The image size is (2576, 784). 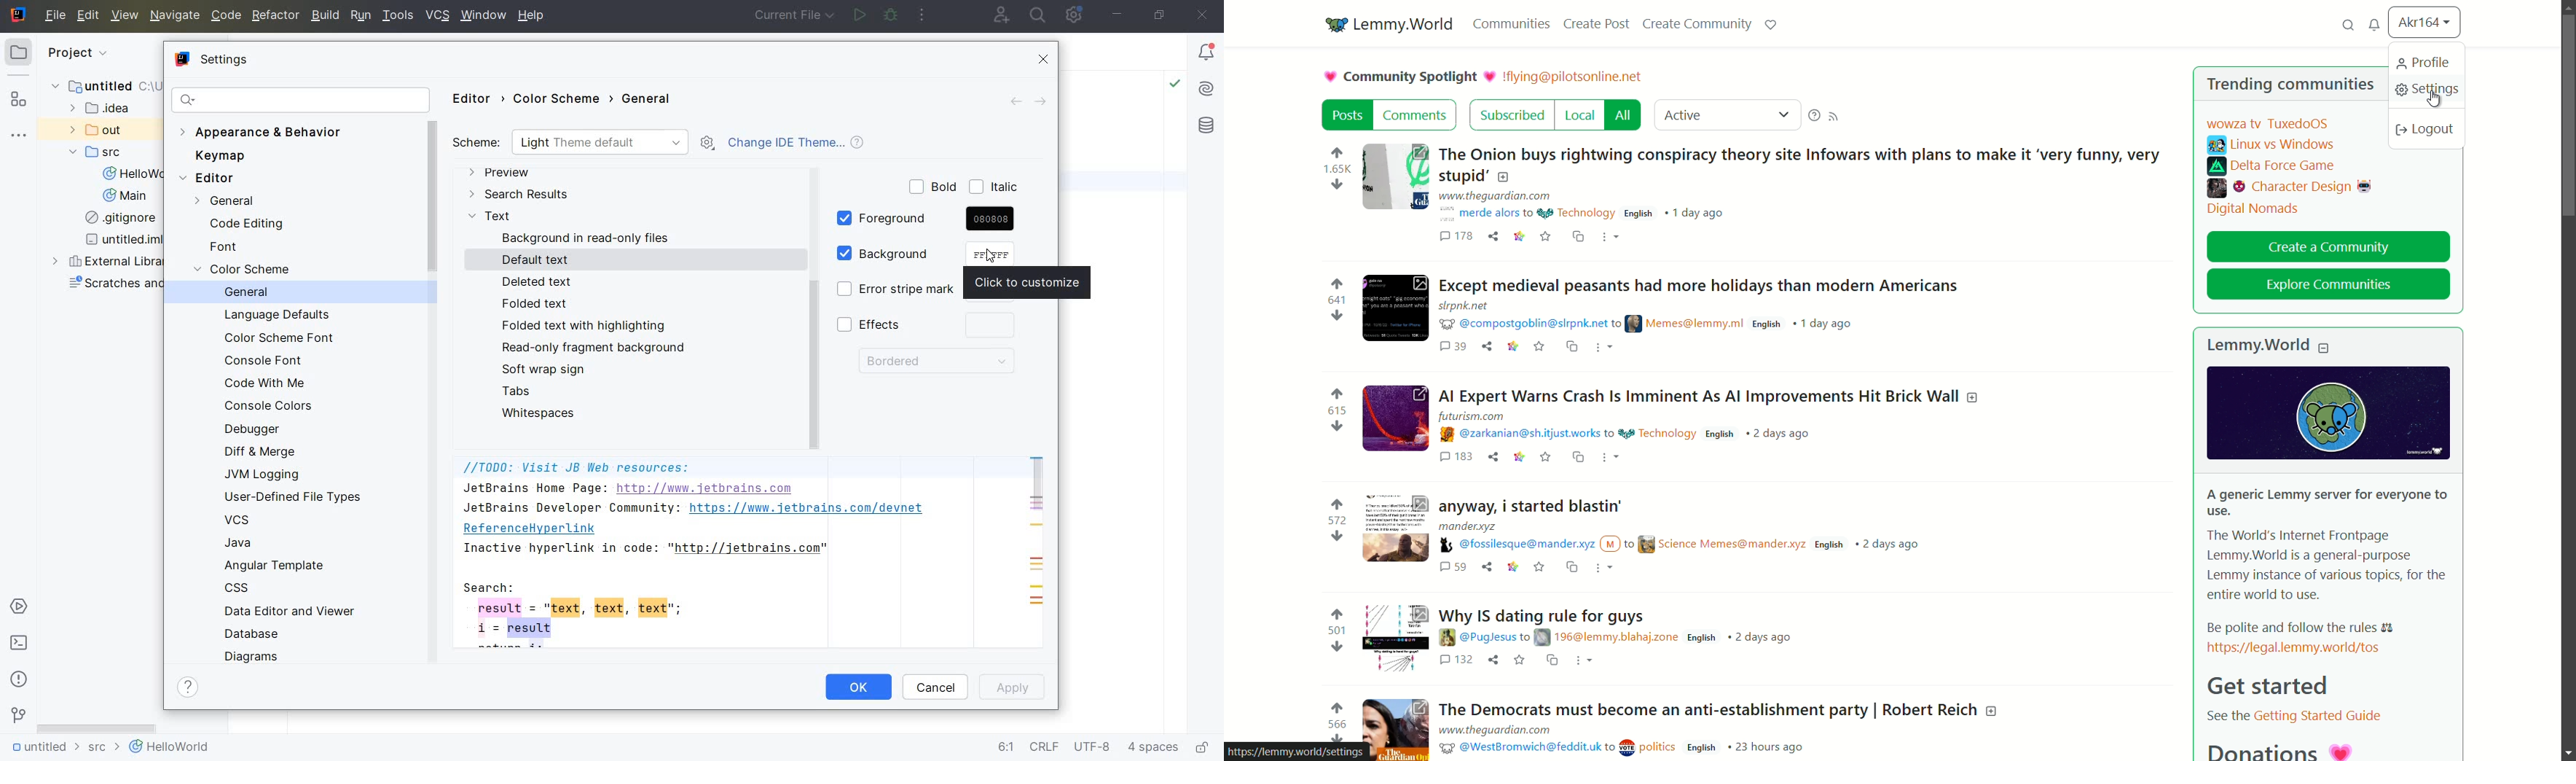 What do you see at coordinates (2276, 749) in the screenshot?
I see `donatiosn` at bounding box center [2276, 749].